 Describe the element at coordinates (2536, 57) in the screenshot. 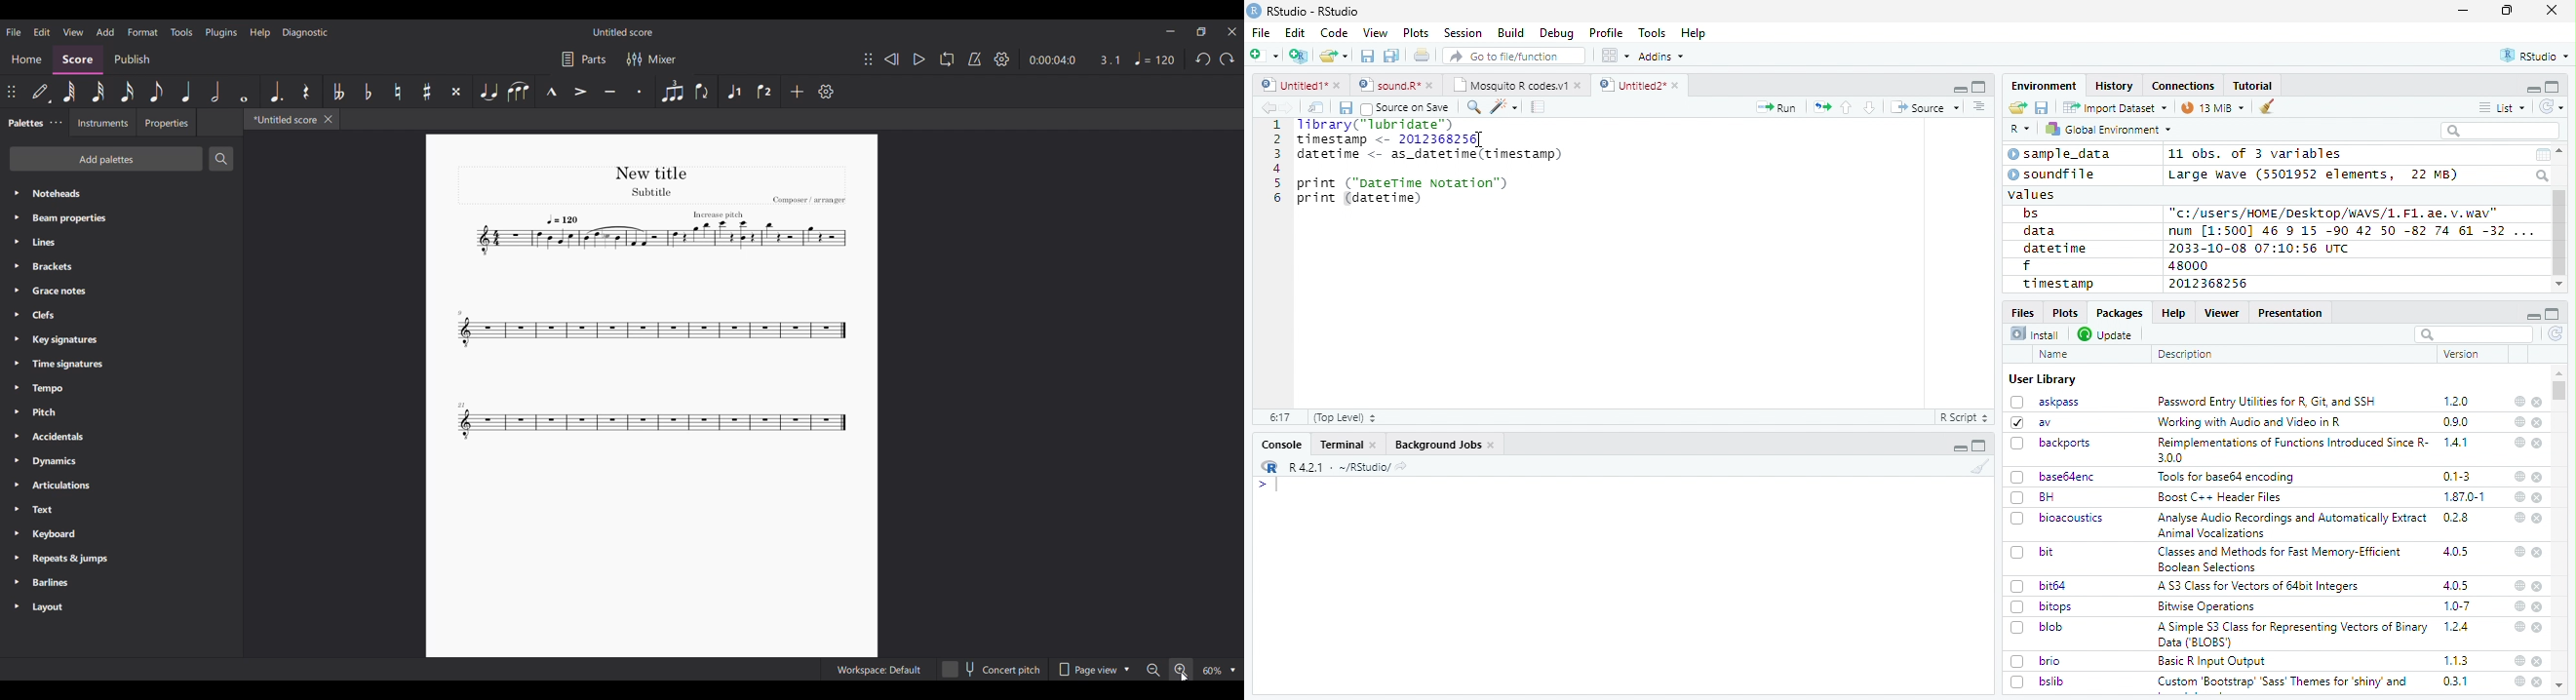

I see `RStudio` at that location.